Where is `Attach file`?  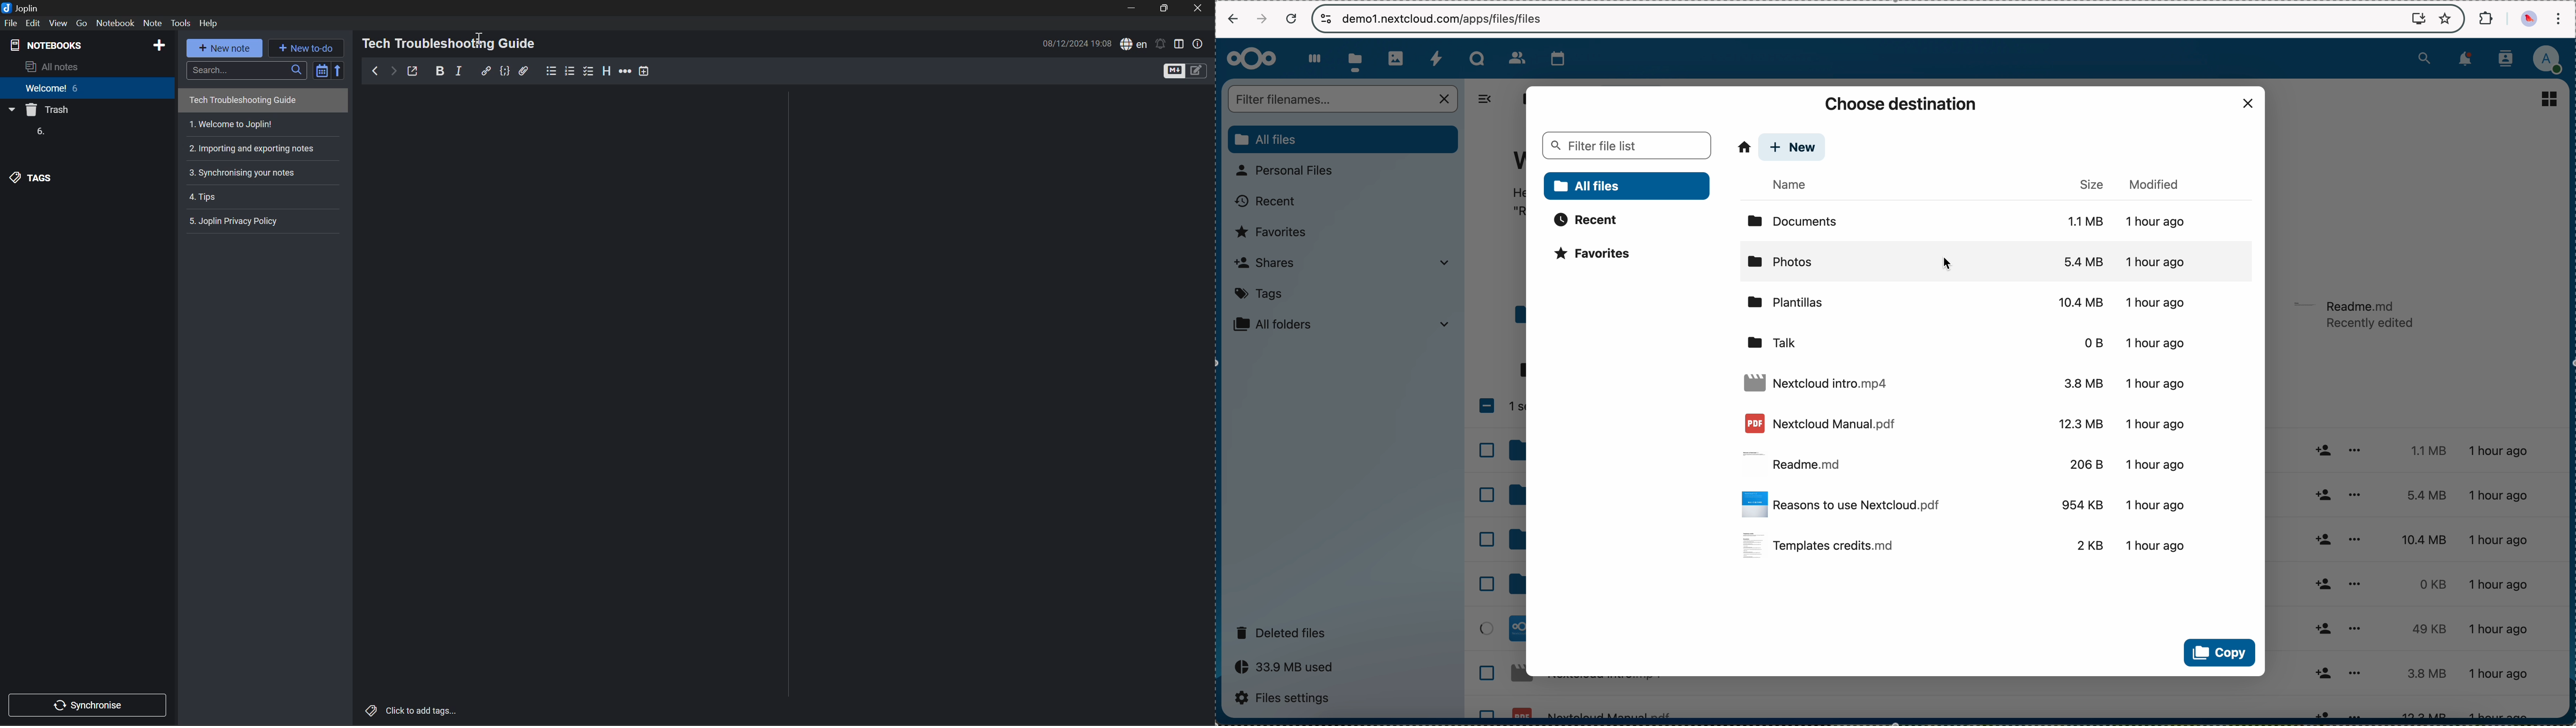
Attach file is located at coordinates (525, 71).